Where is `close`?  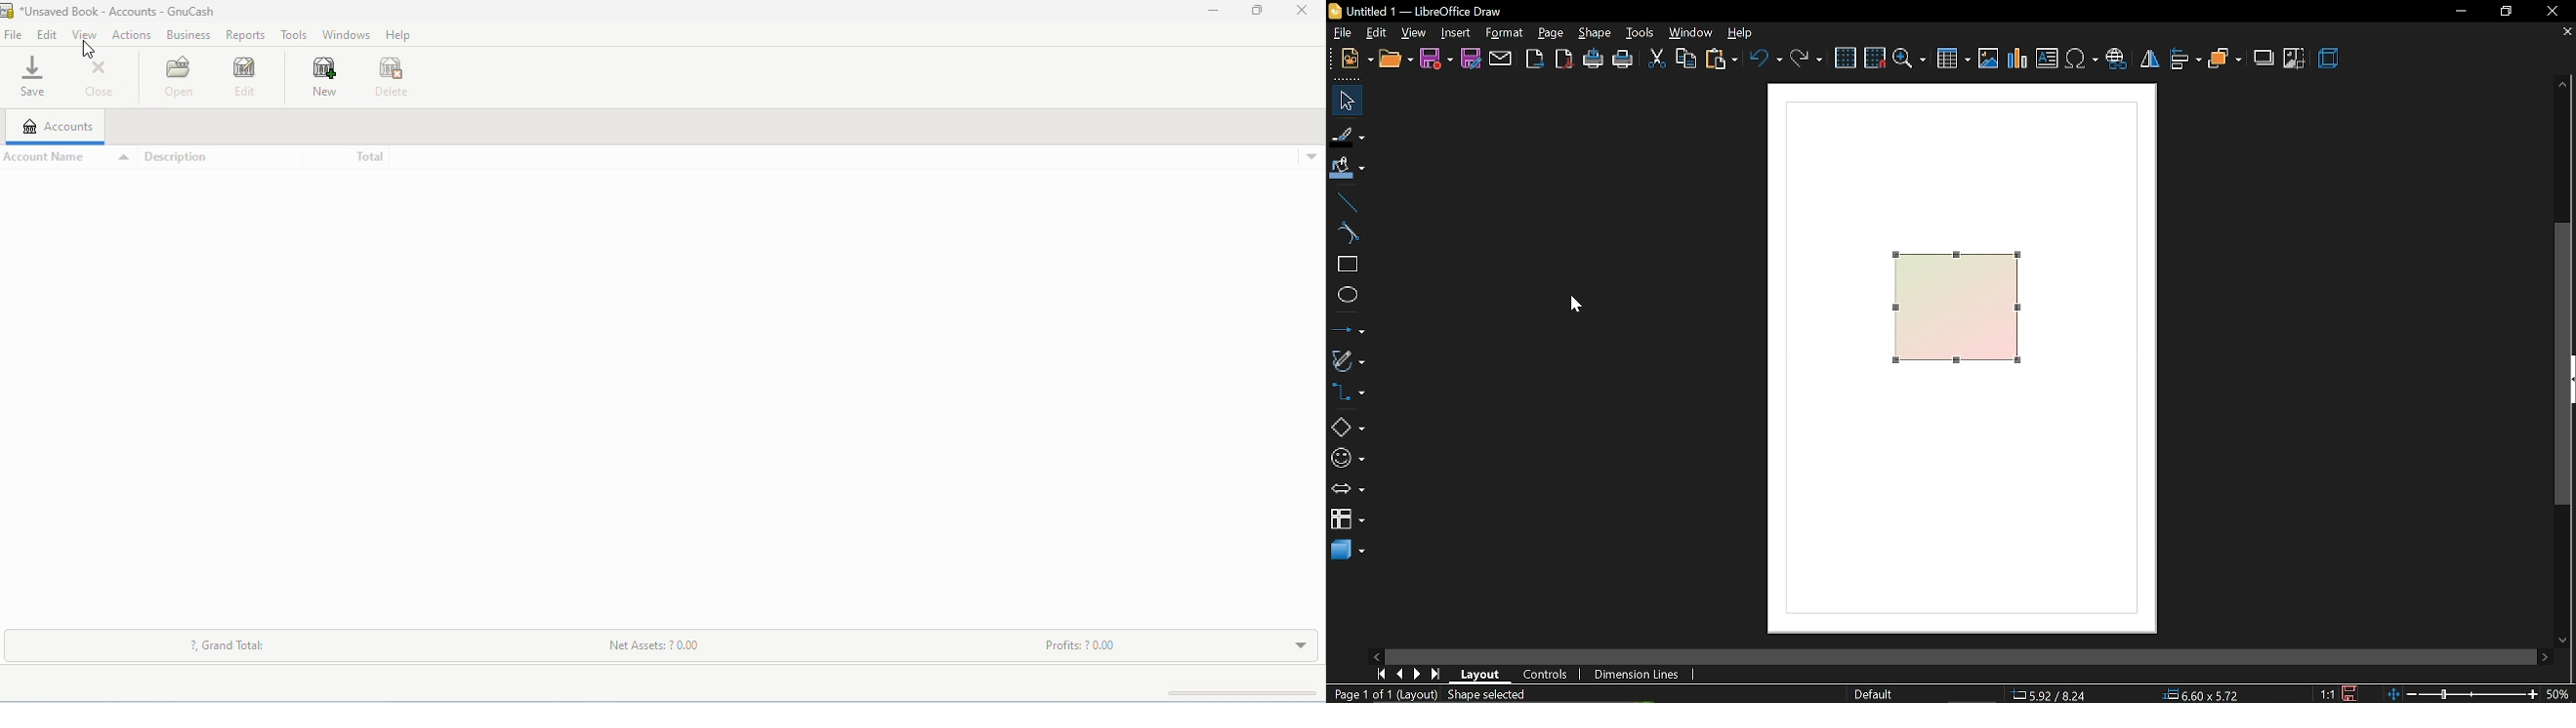
close is located at coordinates (98, 77).